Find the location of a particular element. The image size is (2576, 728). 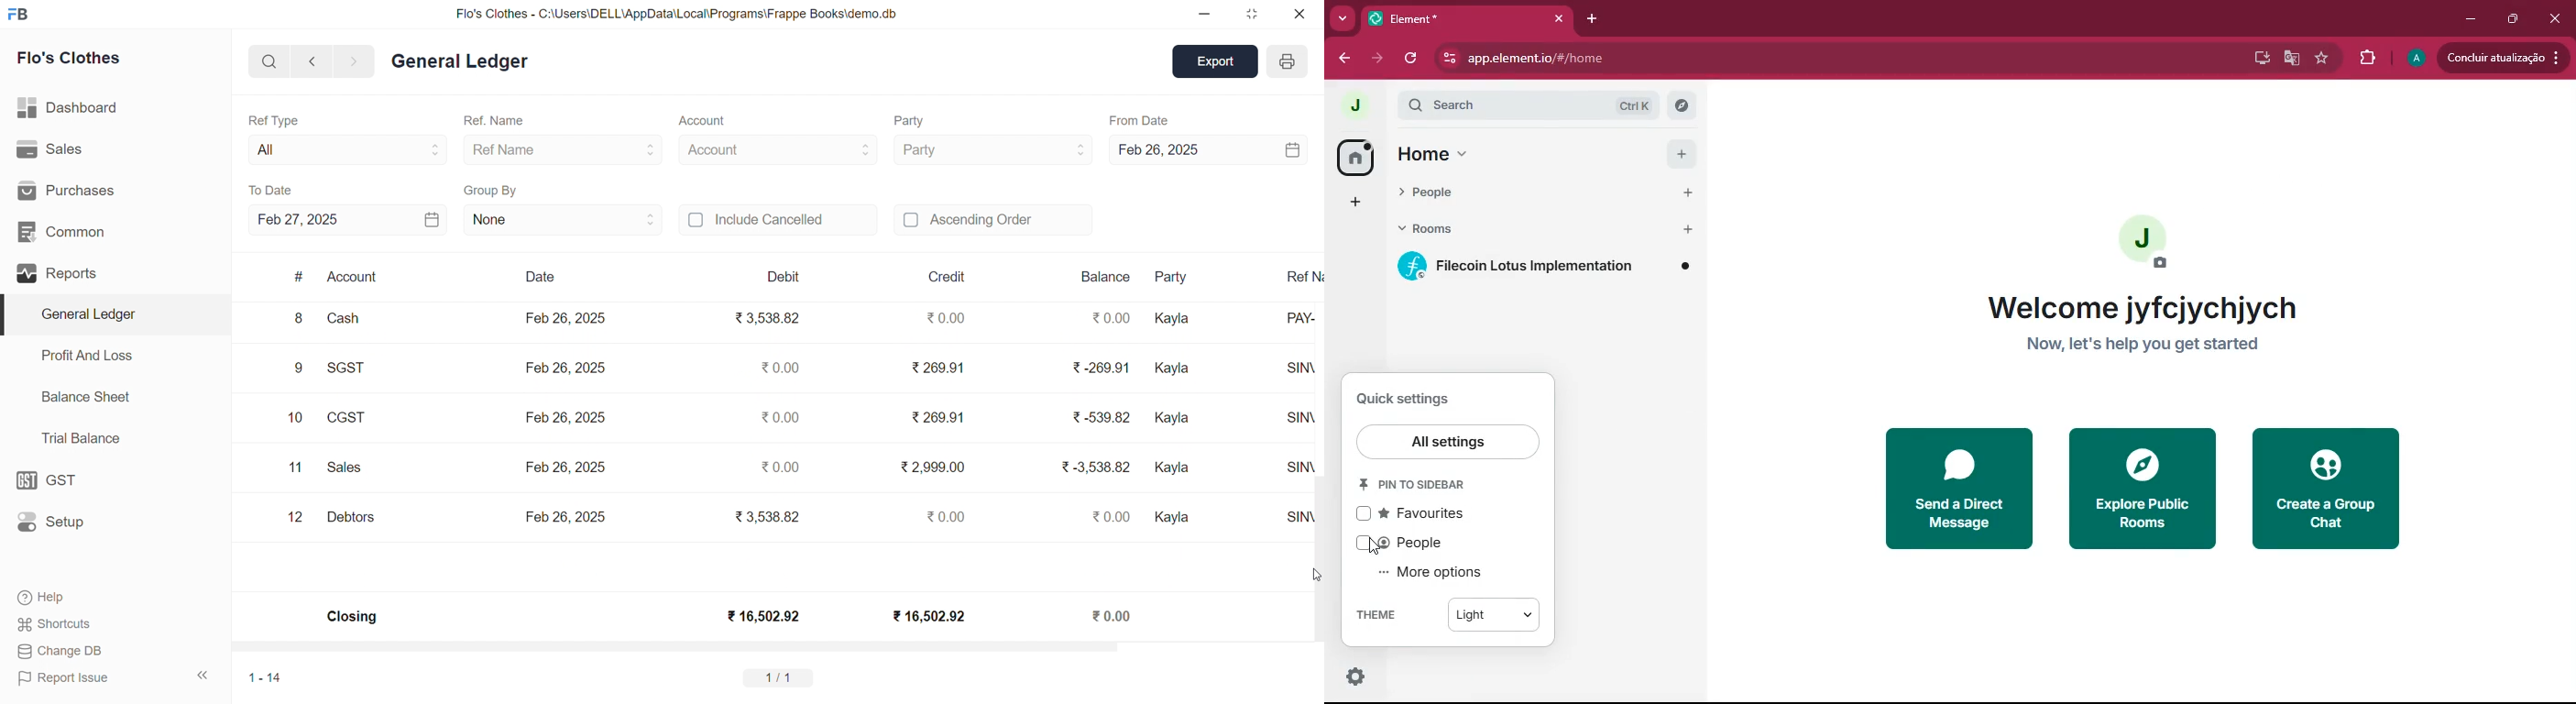

Party is located at coordinates (992, 148).